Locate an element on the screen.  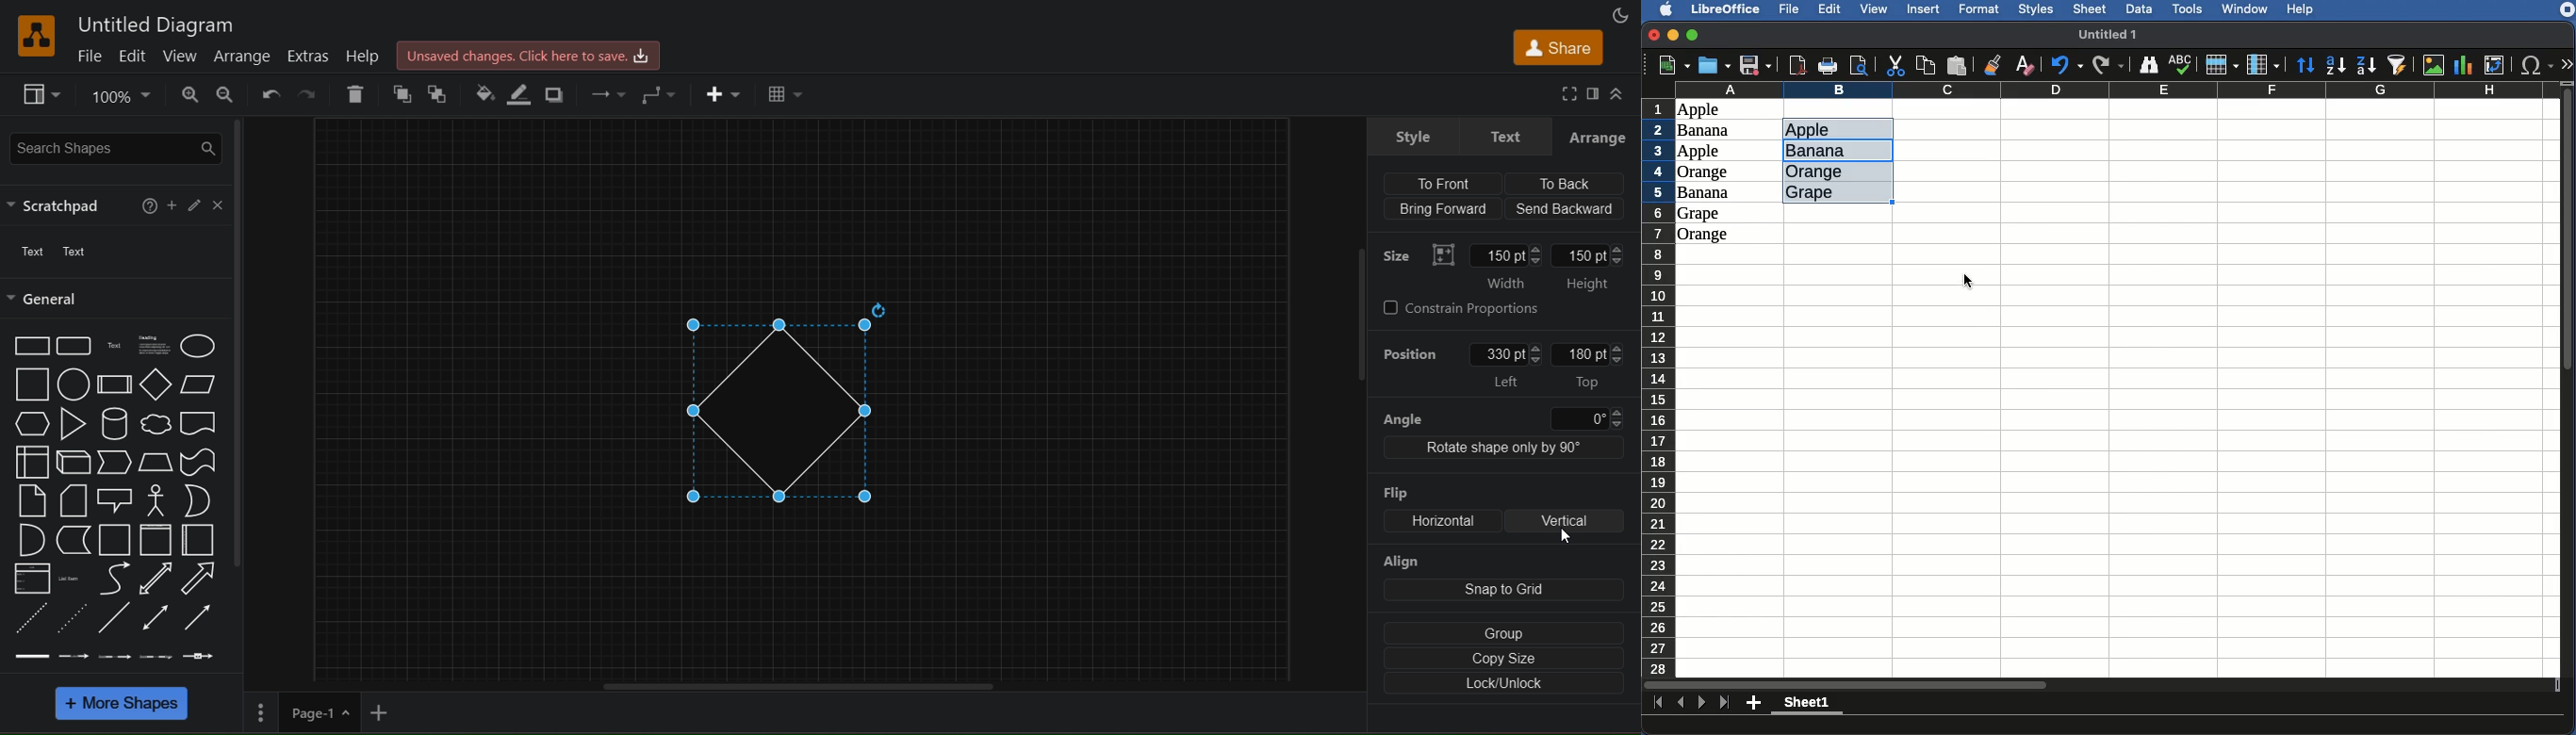
bidirectional arrow is located at coordinates (156, 577).